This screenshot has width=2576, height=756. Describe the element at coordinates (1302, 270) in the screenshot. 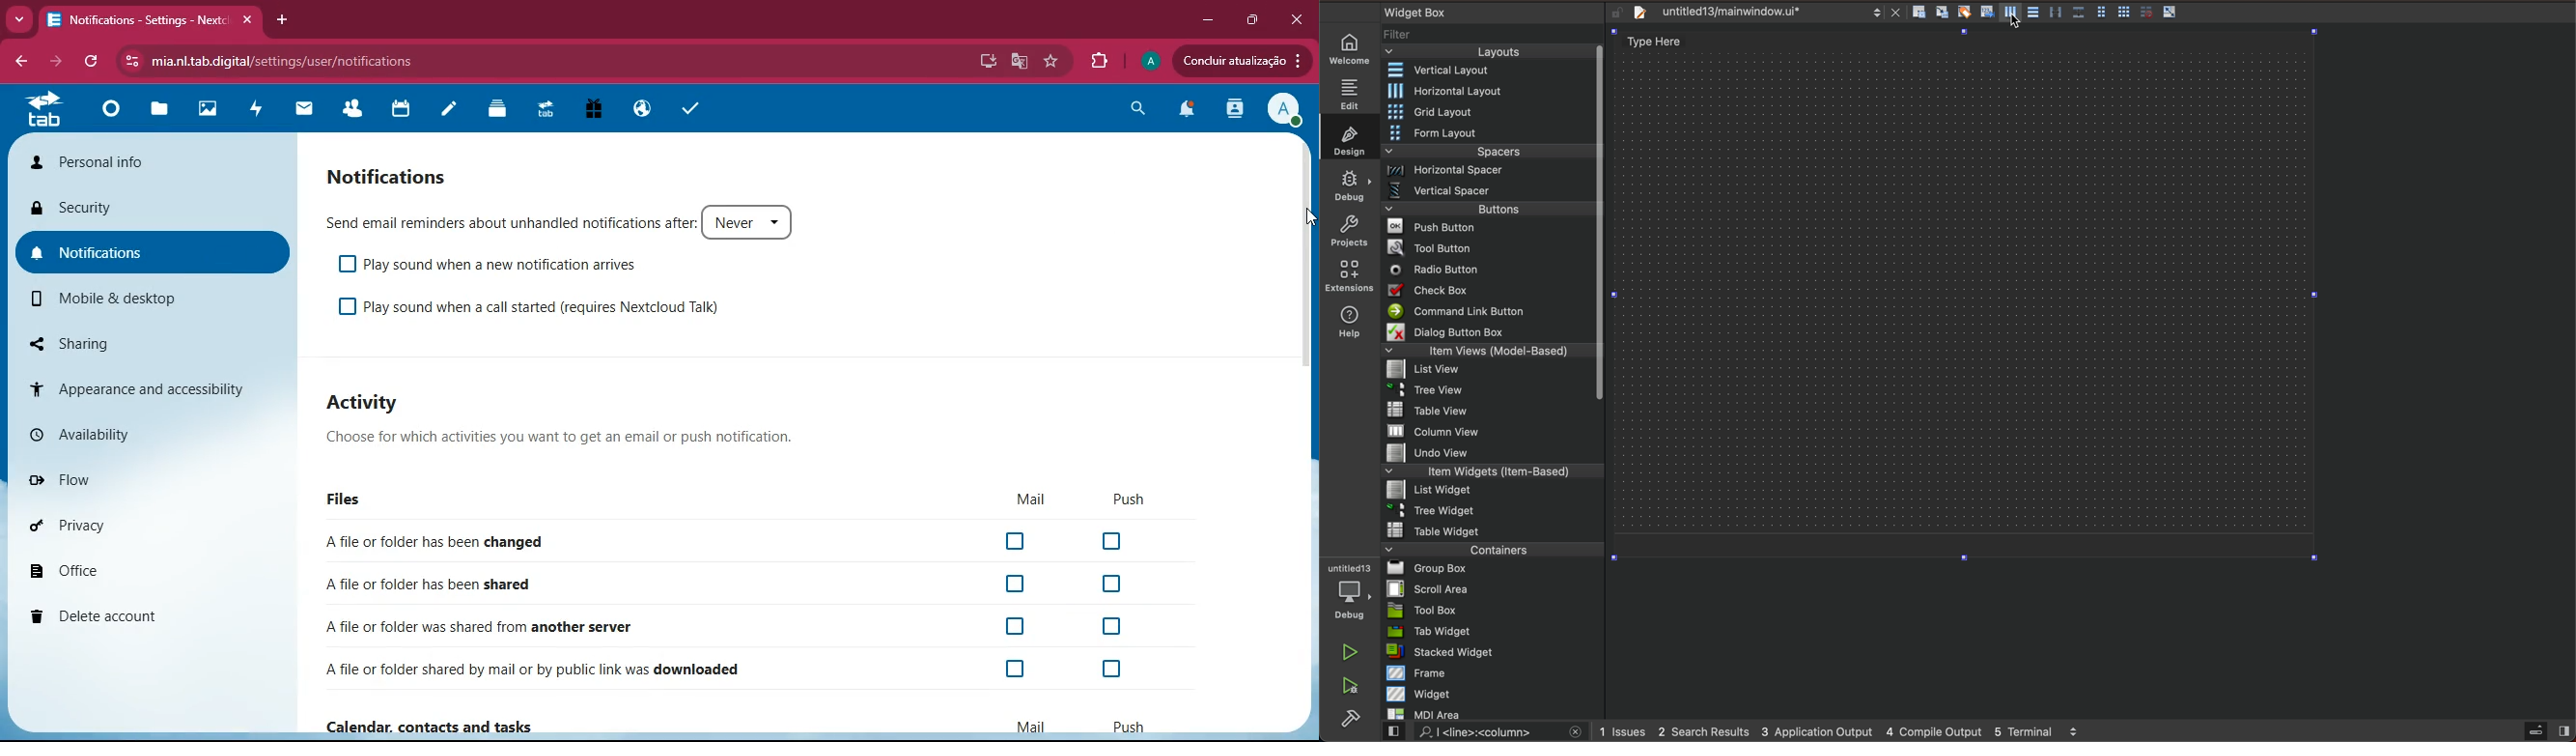

I see `scroll` at that location.